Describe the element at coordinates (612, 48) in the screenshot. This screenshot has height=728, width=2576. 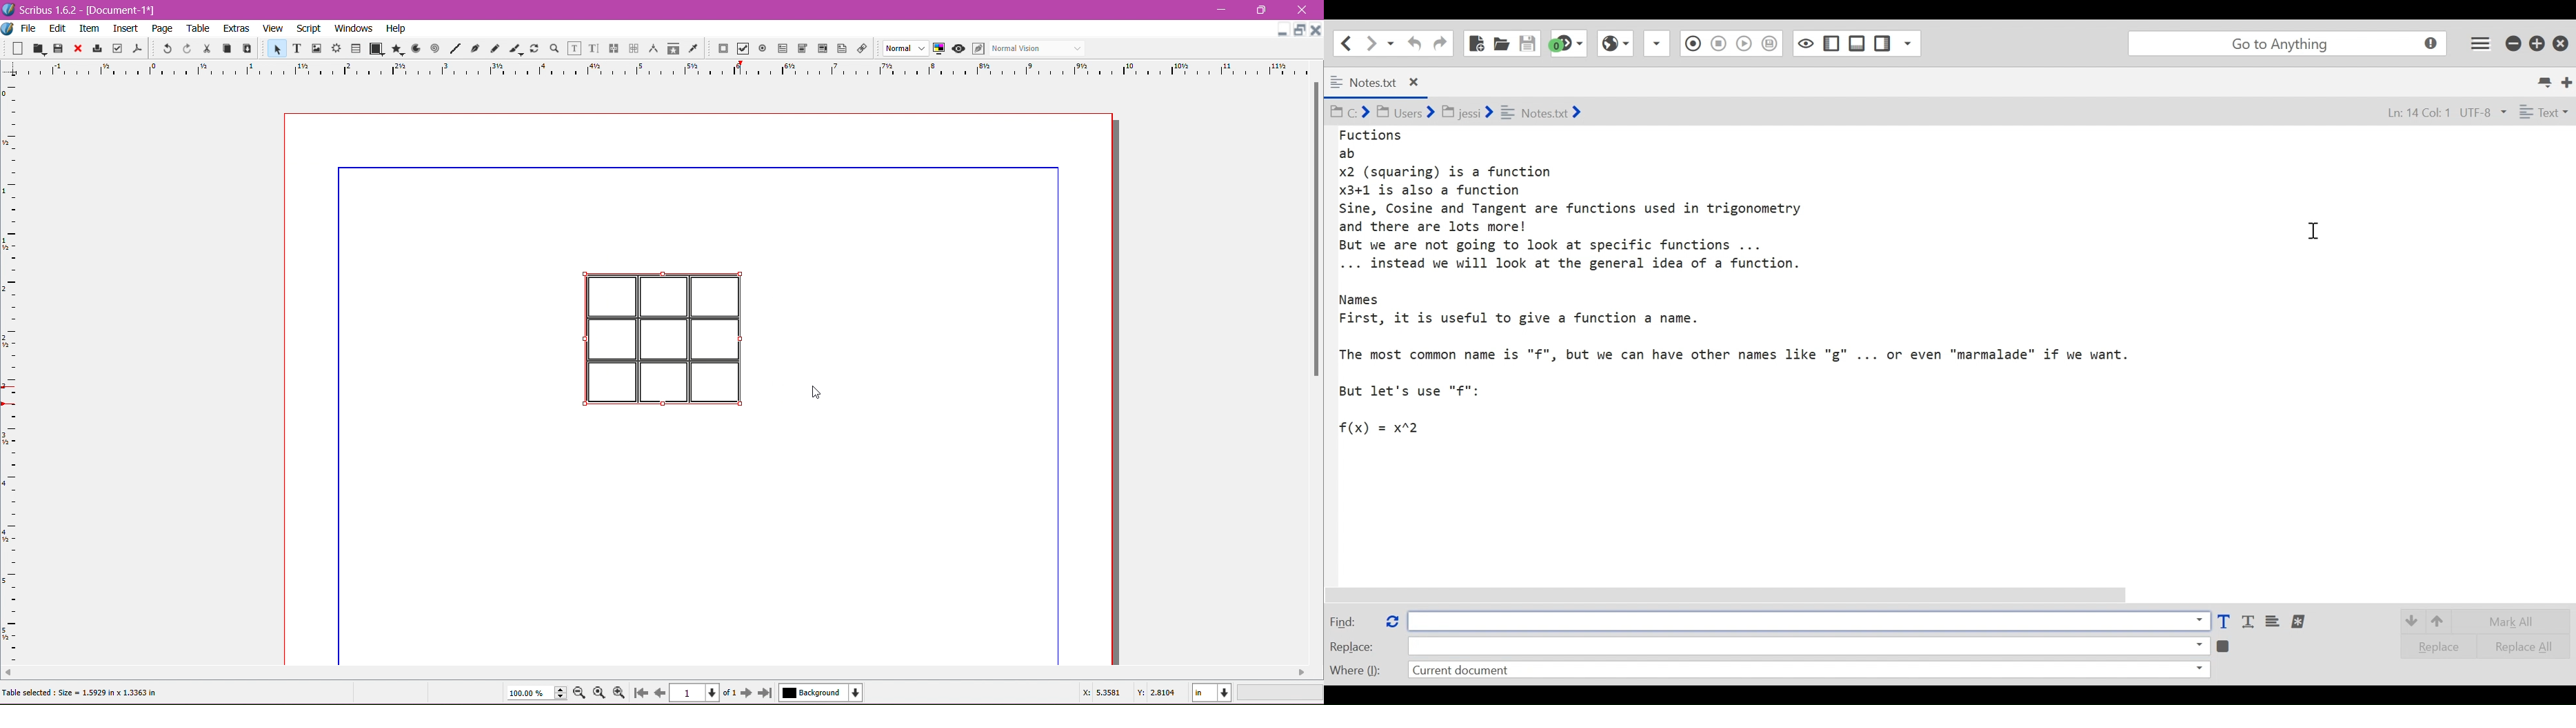
I see `Link Text Frames` at that location.